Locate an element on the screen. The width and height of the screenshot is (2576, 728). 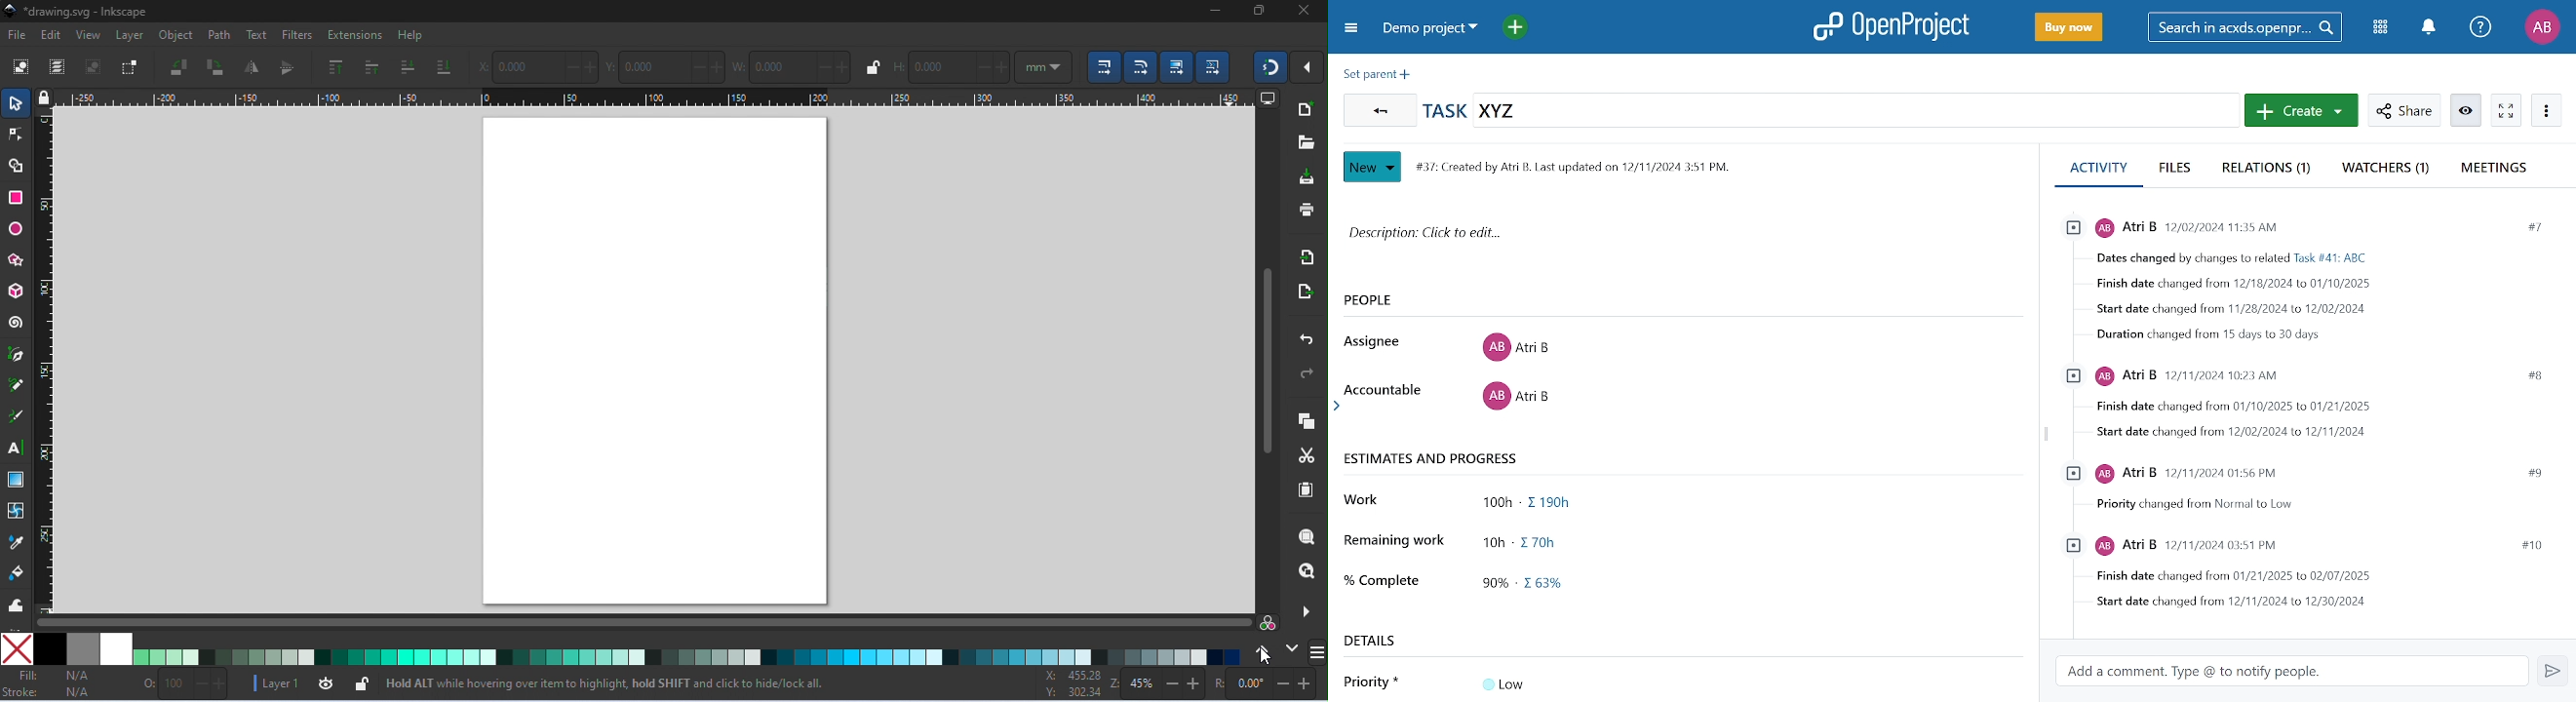
object is located at coordinates (176, 37).